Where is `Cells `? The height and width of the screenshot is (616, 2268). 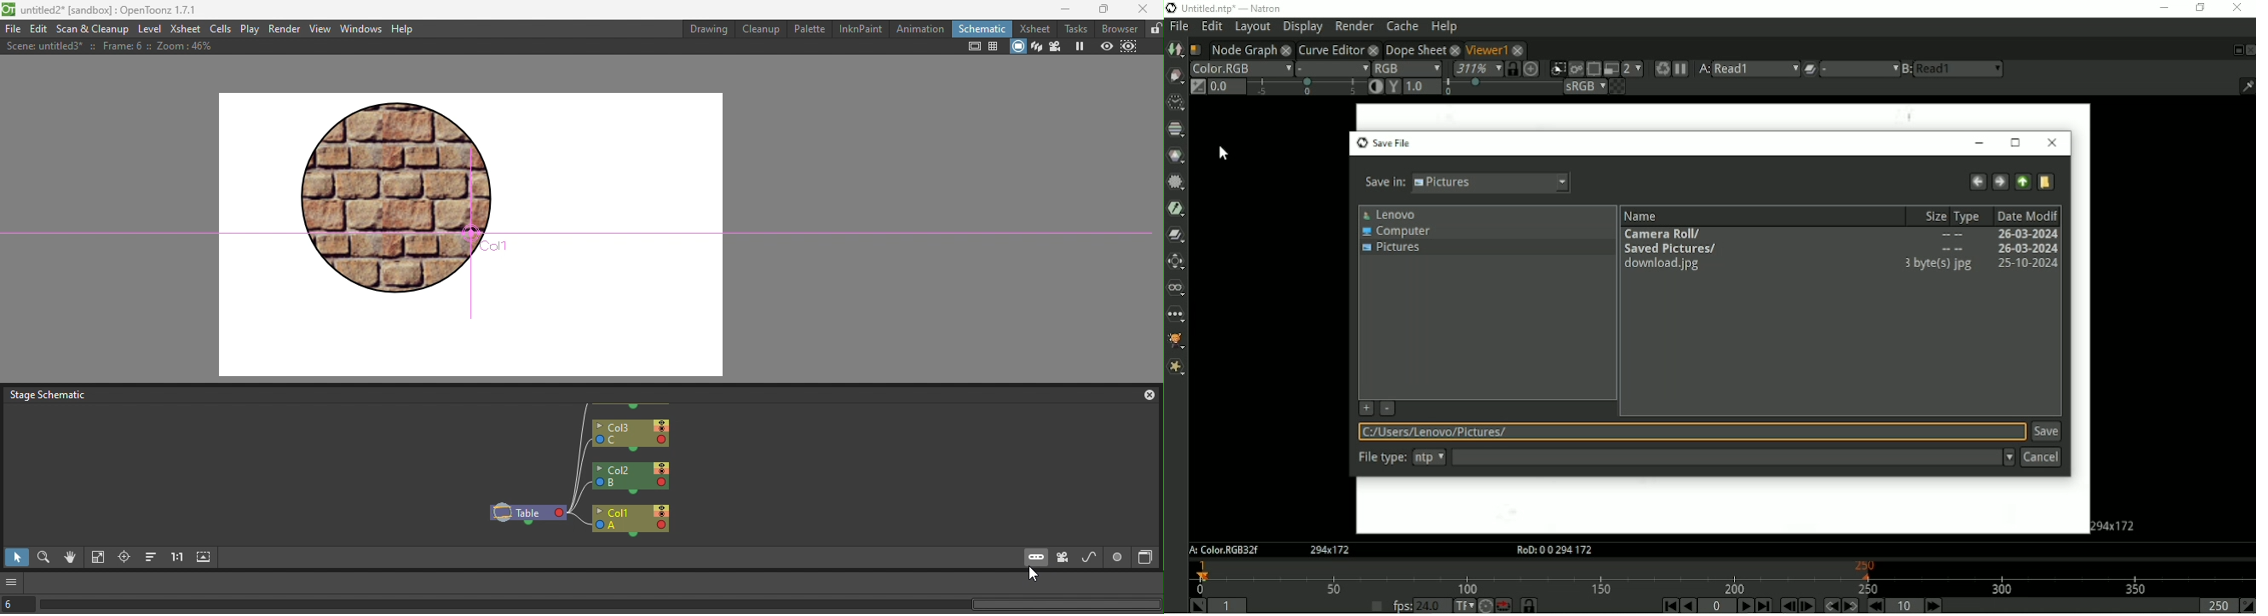
Cells  is located at coordinates (219, 30).